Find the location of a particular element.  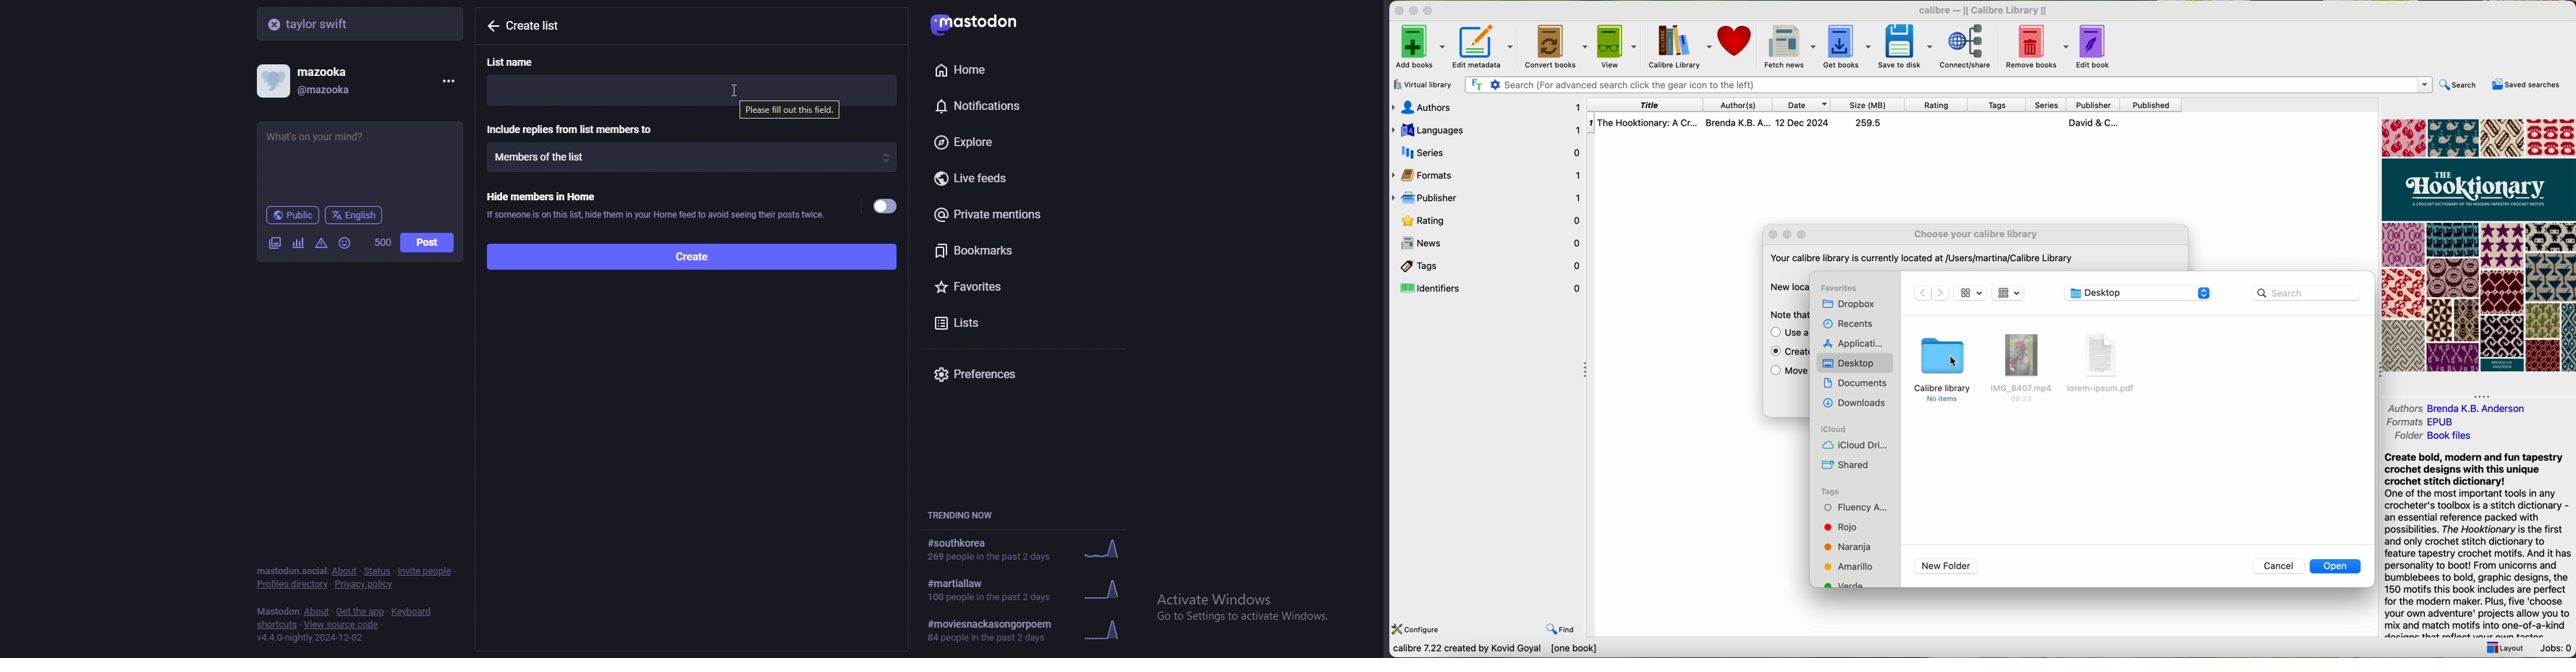

mastodon is located at coordinates (985, 22).